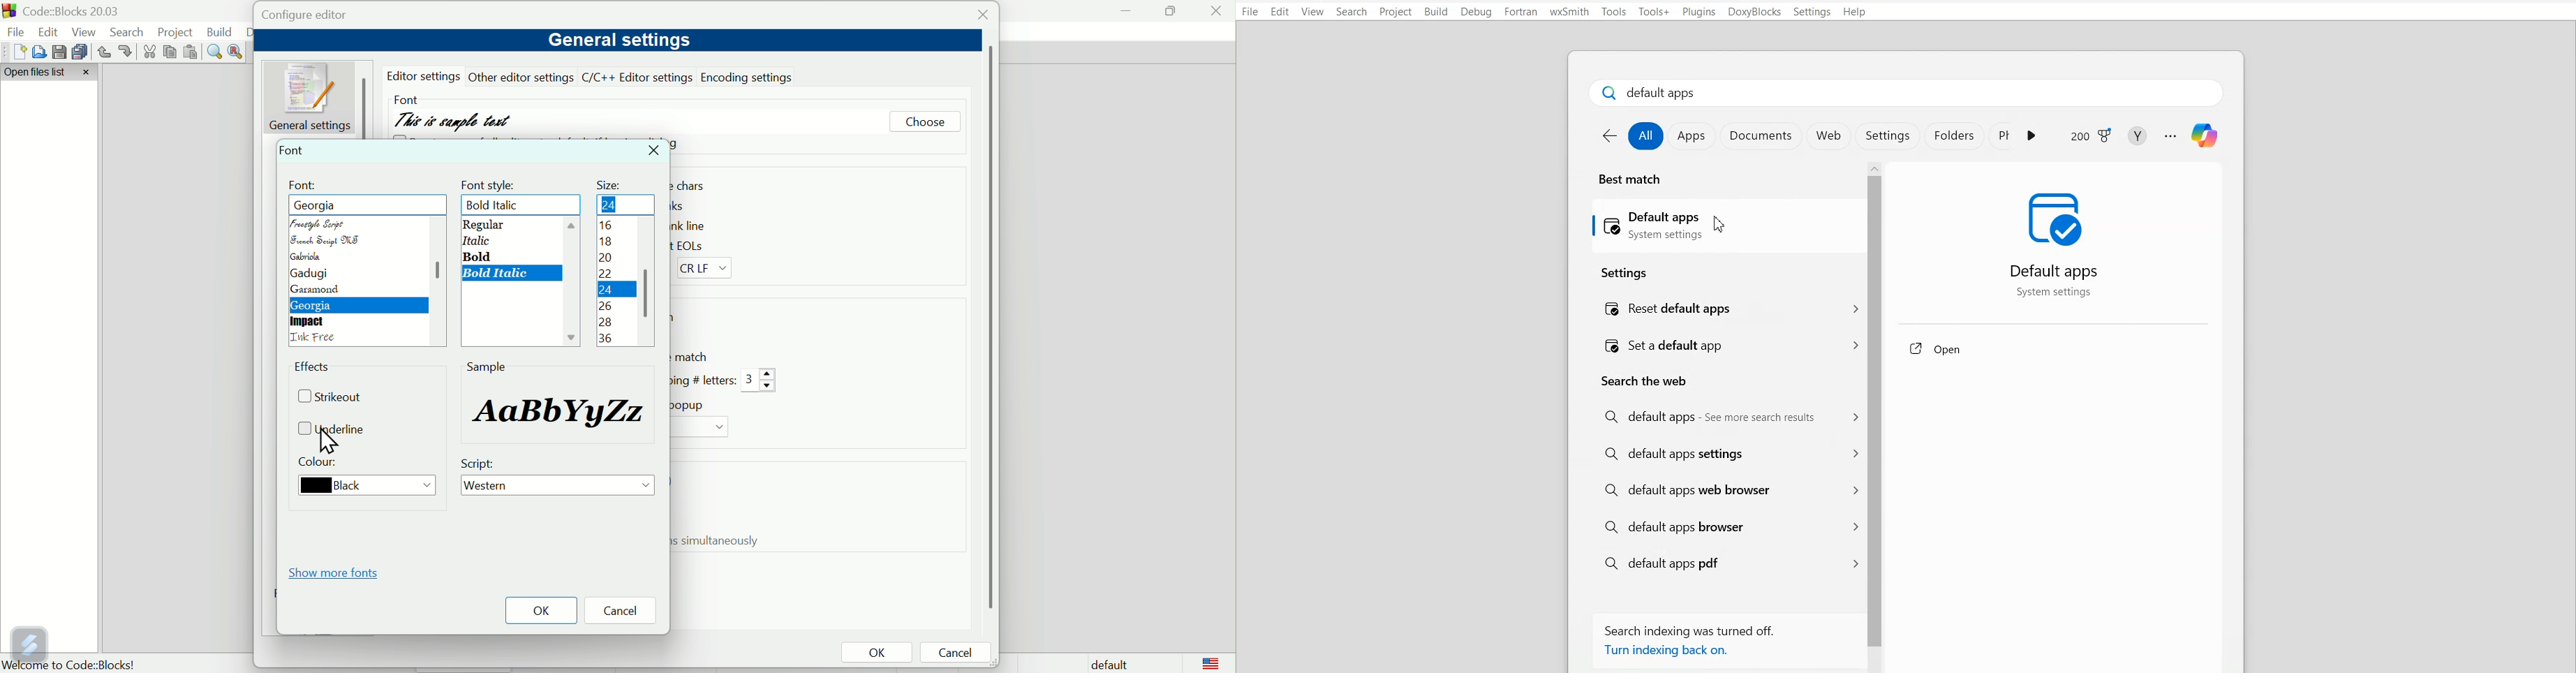 The image size is (2576, 700). Describe the element at coordinates (708, 269) in the screenshot. I see `CR LF` at that location.